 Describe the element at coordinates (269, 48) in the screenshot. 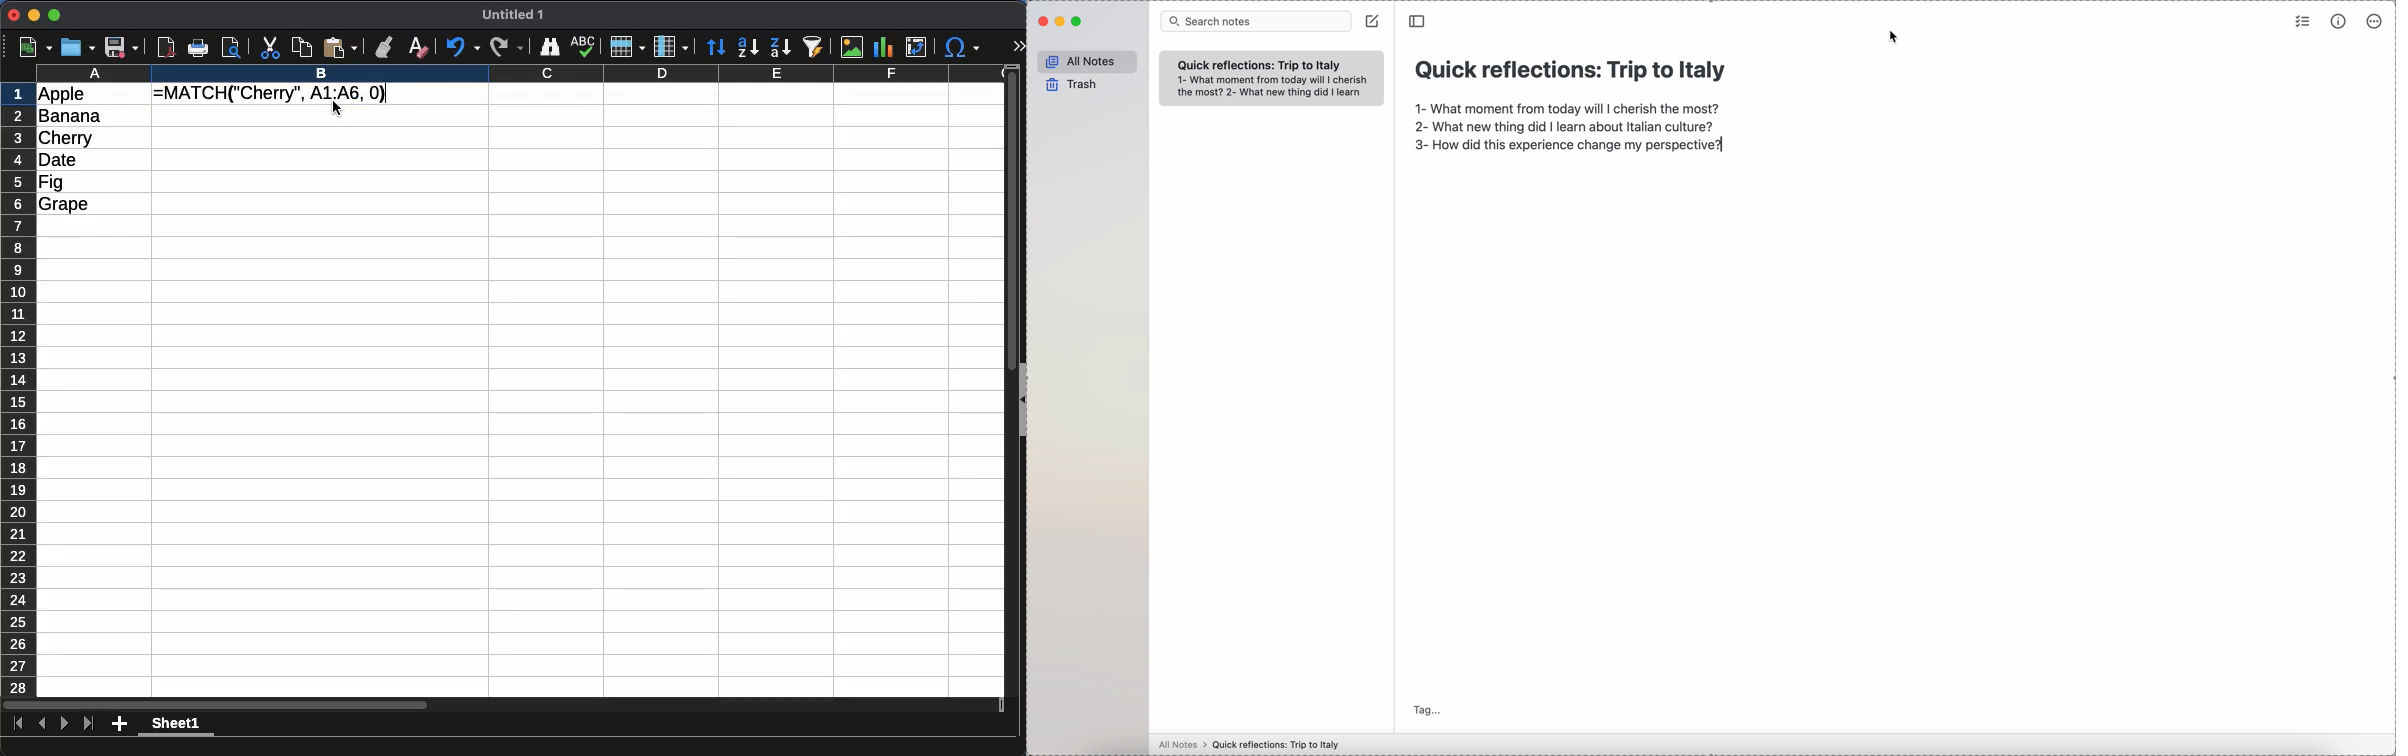

I see `cut` at that location.